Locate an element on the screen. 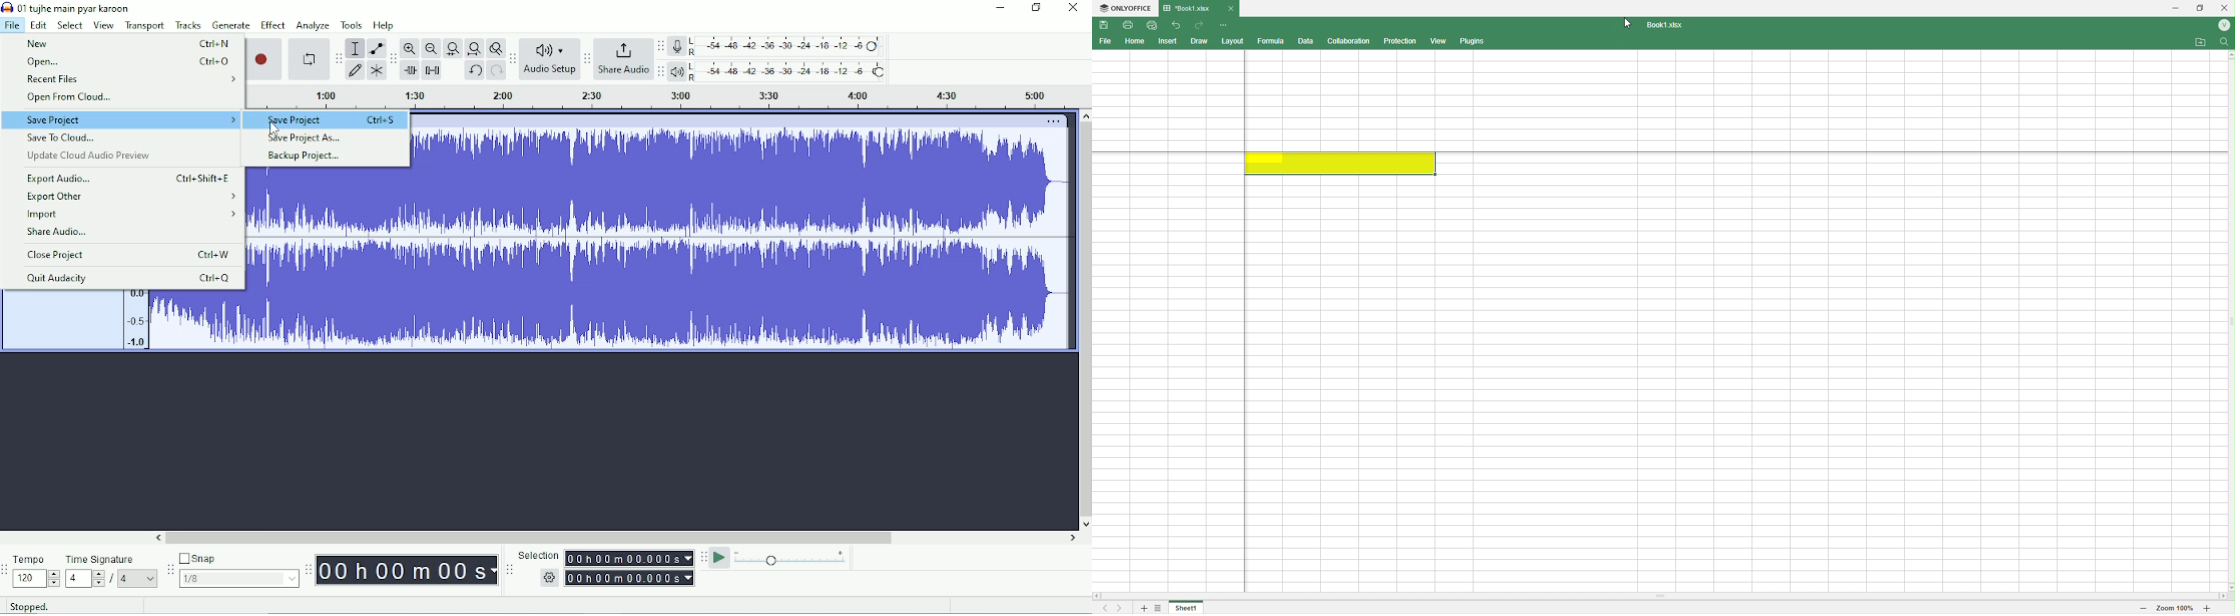  Audacity playback meter toolbar is located at coordinates (662, 71).